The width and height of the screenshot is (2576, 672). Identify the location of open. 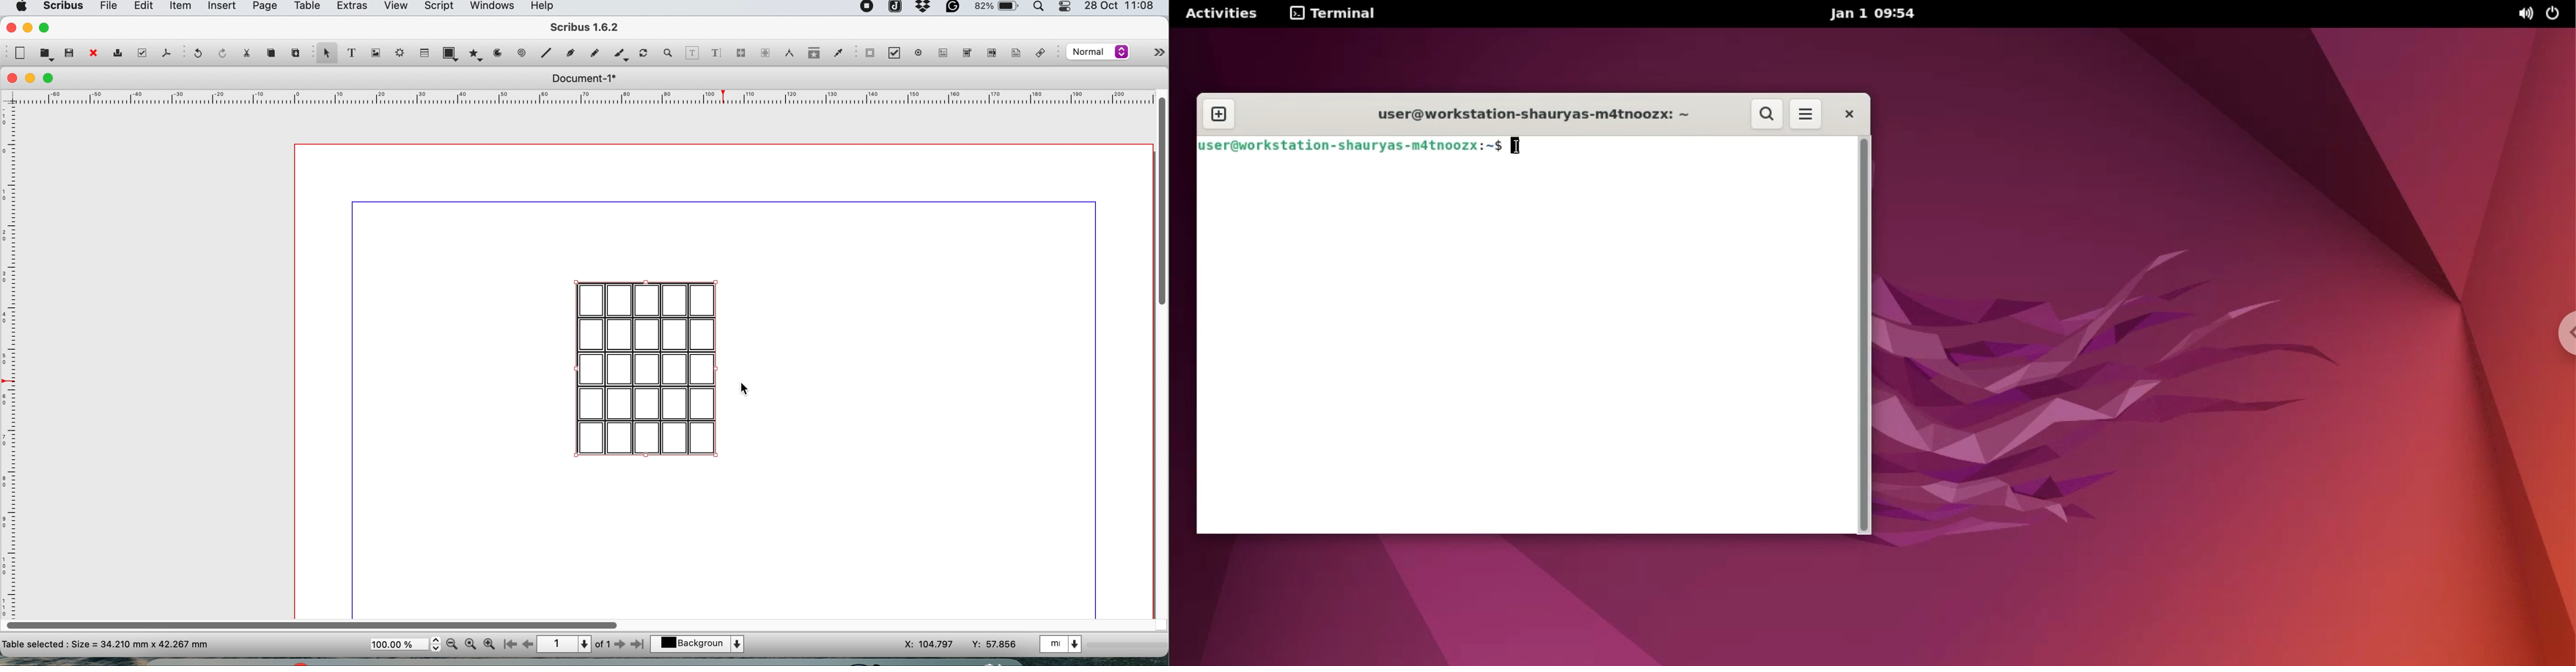
(47, 54).